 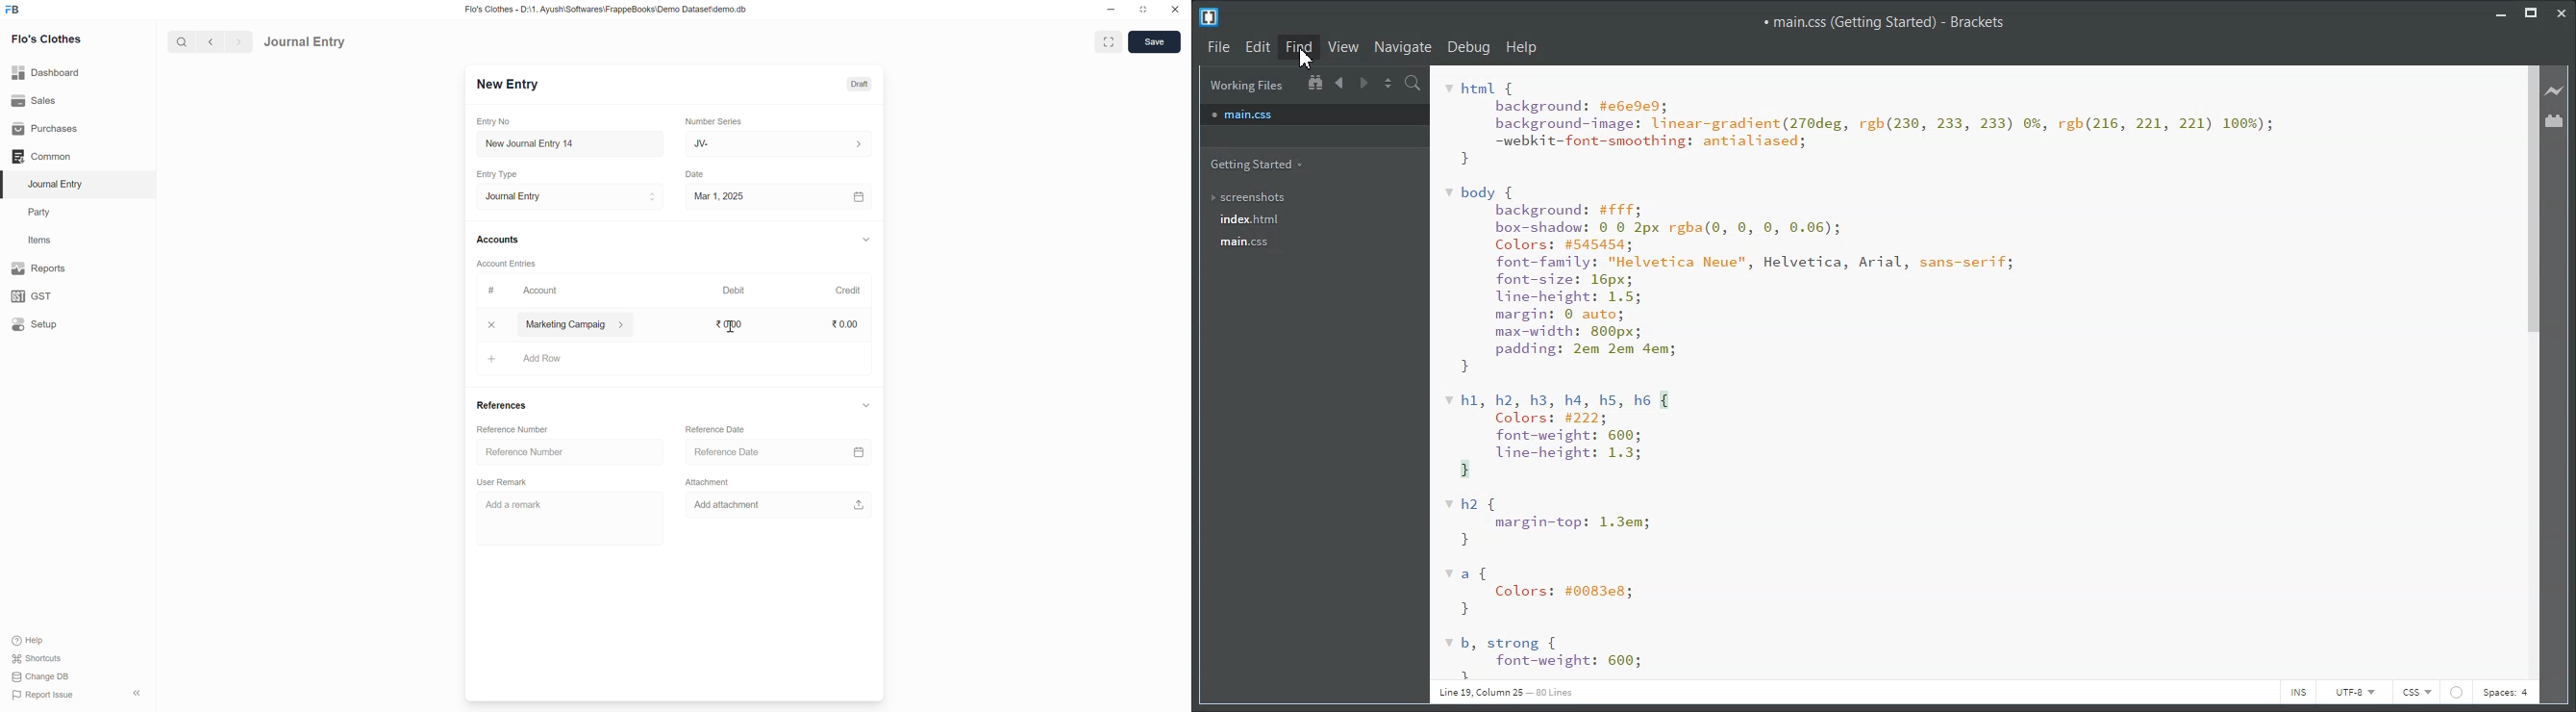 What do you see at coordinates (1884, 21) in the screenshot?
I see `main.css (Getting Started) - Brackets` at bounding box center [1884, 21].